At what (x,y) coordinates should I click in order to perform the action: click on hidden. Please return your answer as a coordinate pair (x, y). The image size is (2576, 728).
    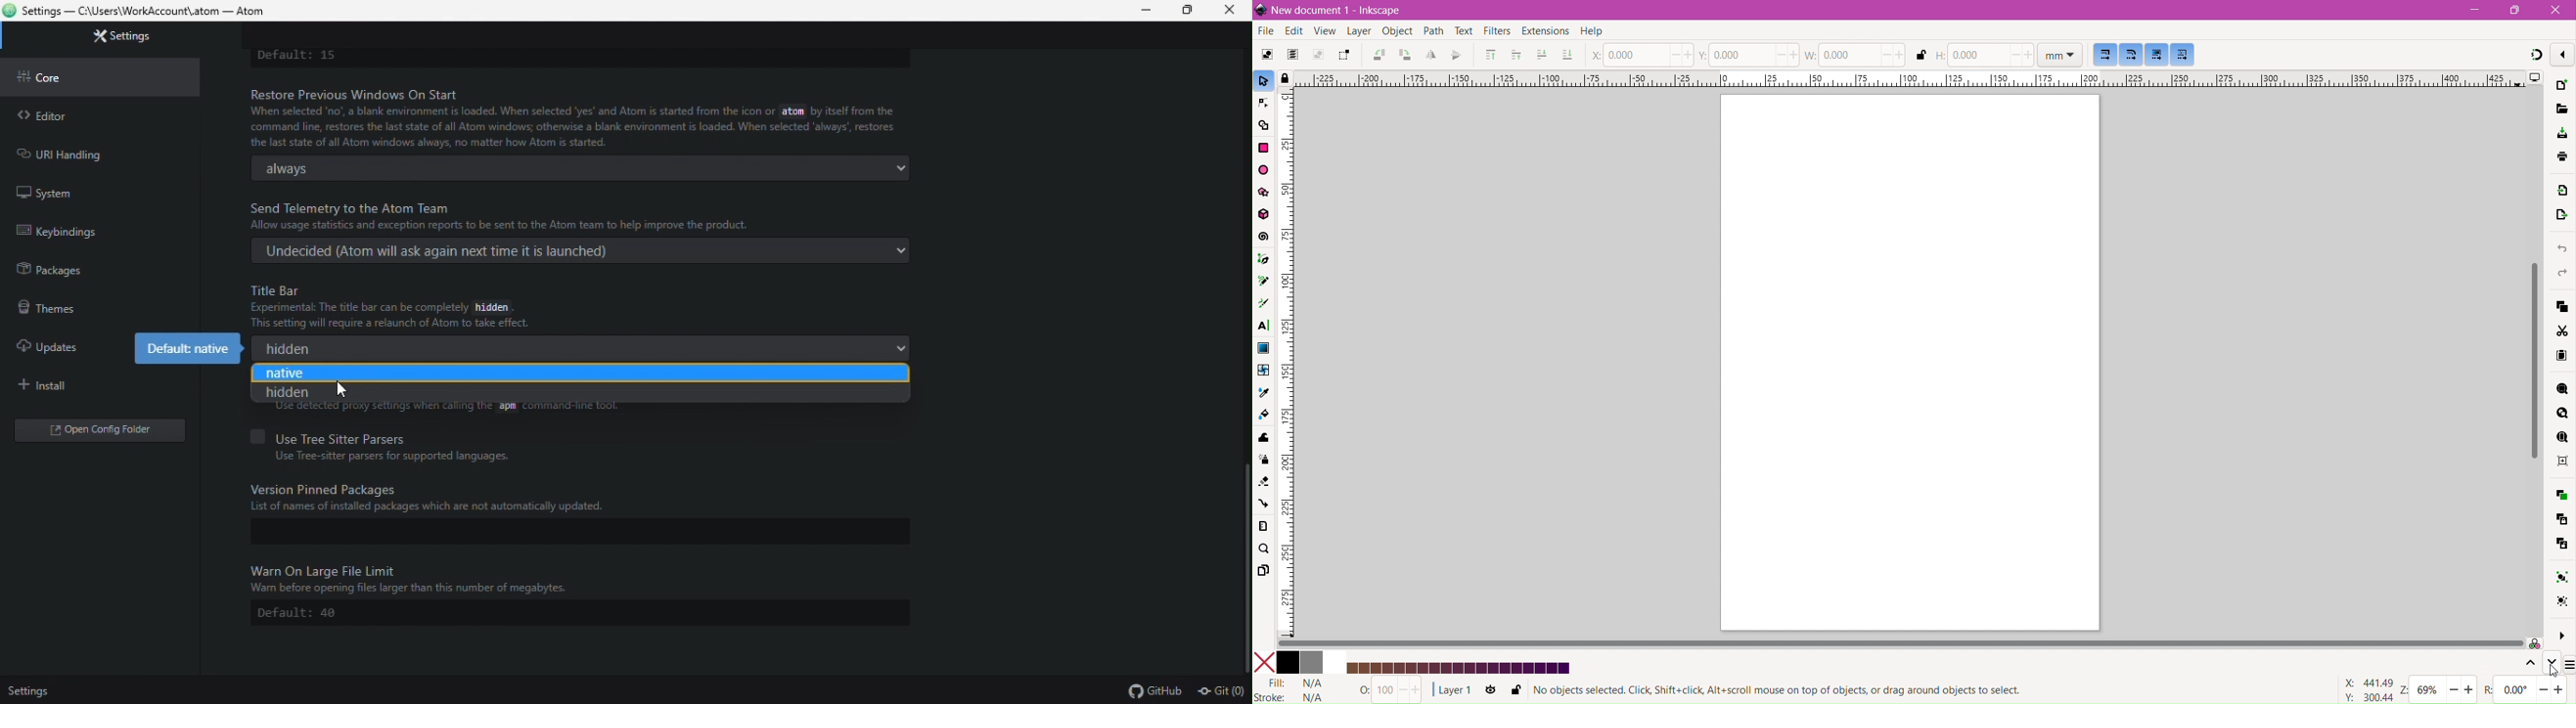
    Looking at the image, I should click on (580, 348).